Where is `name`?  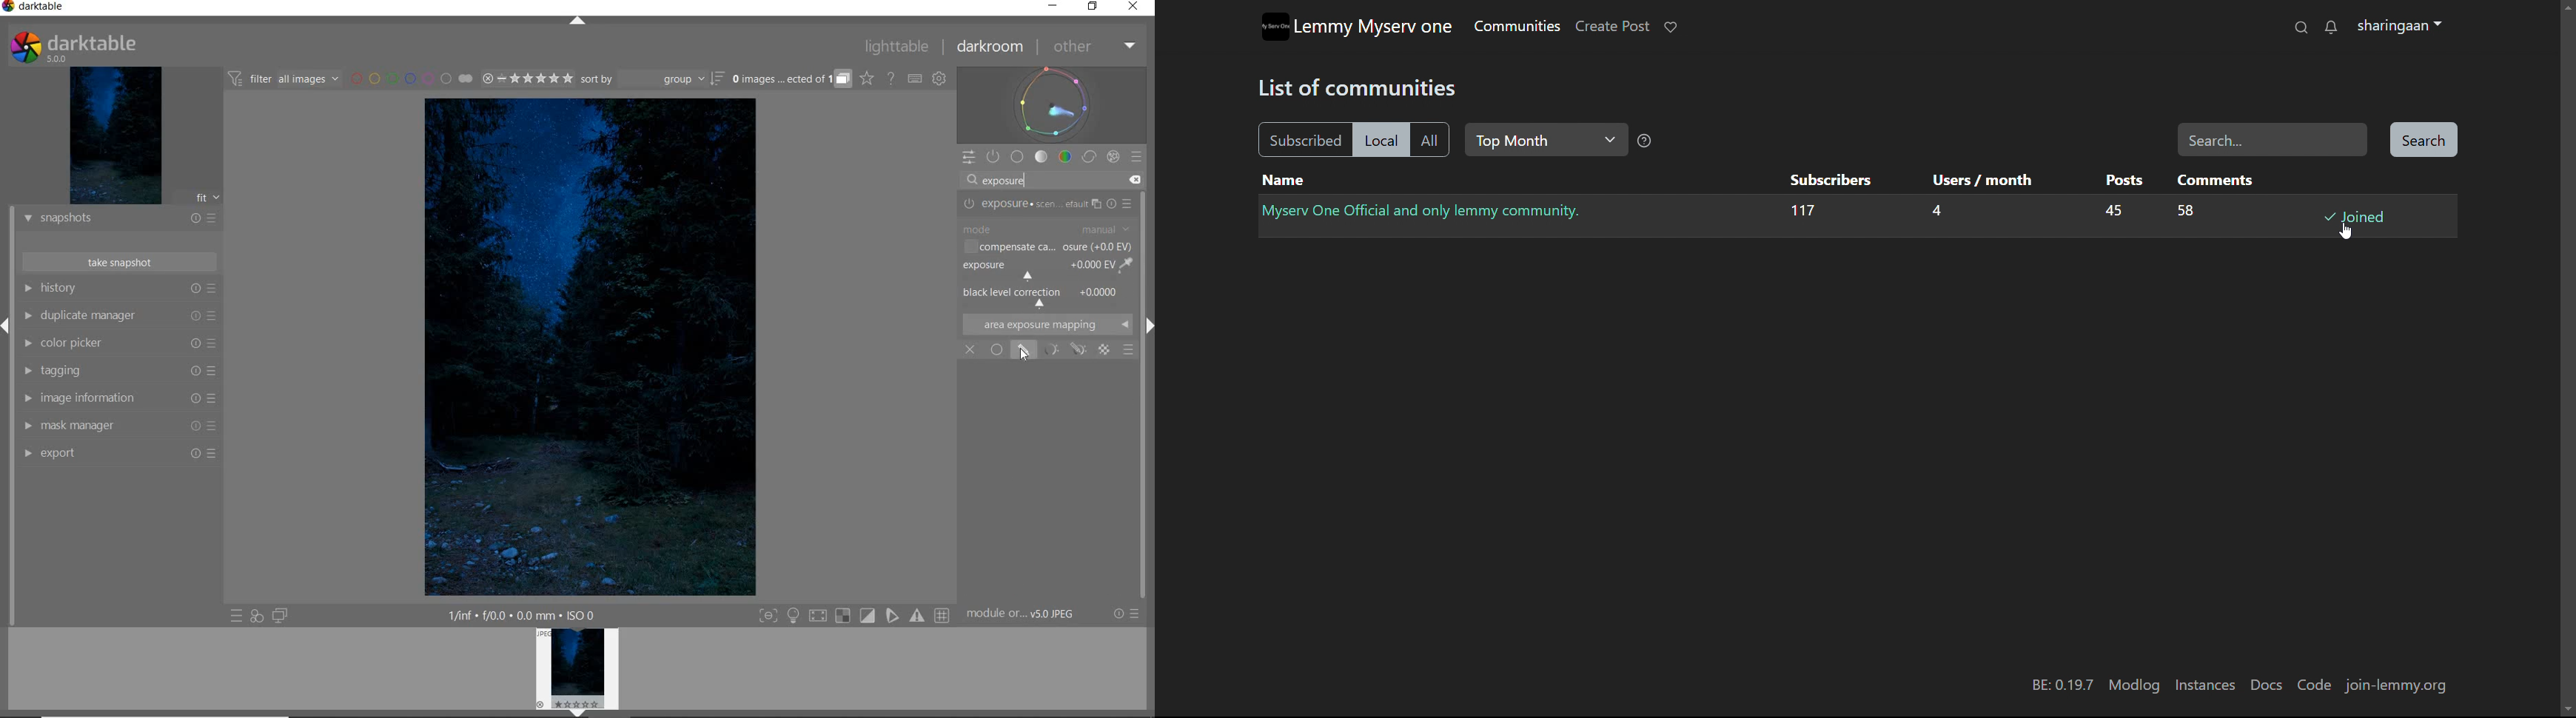
name is located at coordinates (1284, 181).